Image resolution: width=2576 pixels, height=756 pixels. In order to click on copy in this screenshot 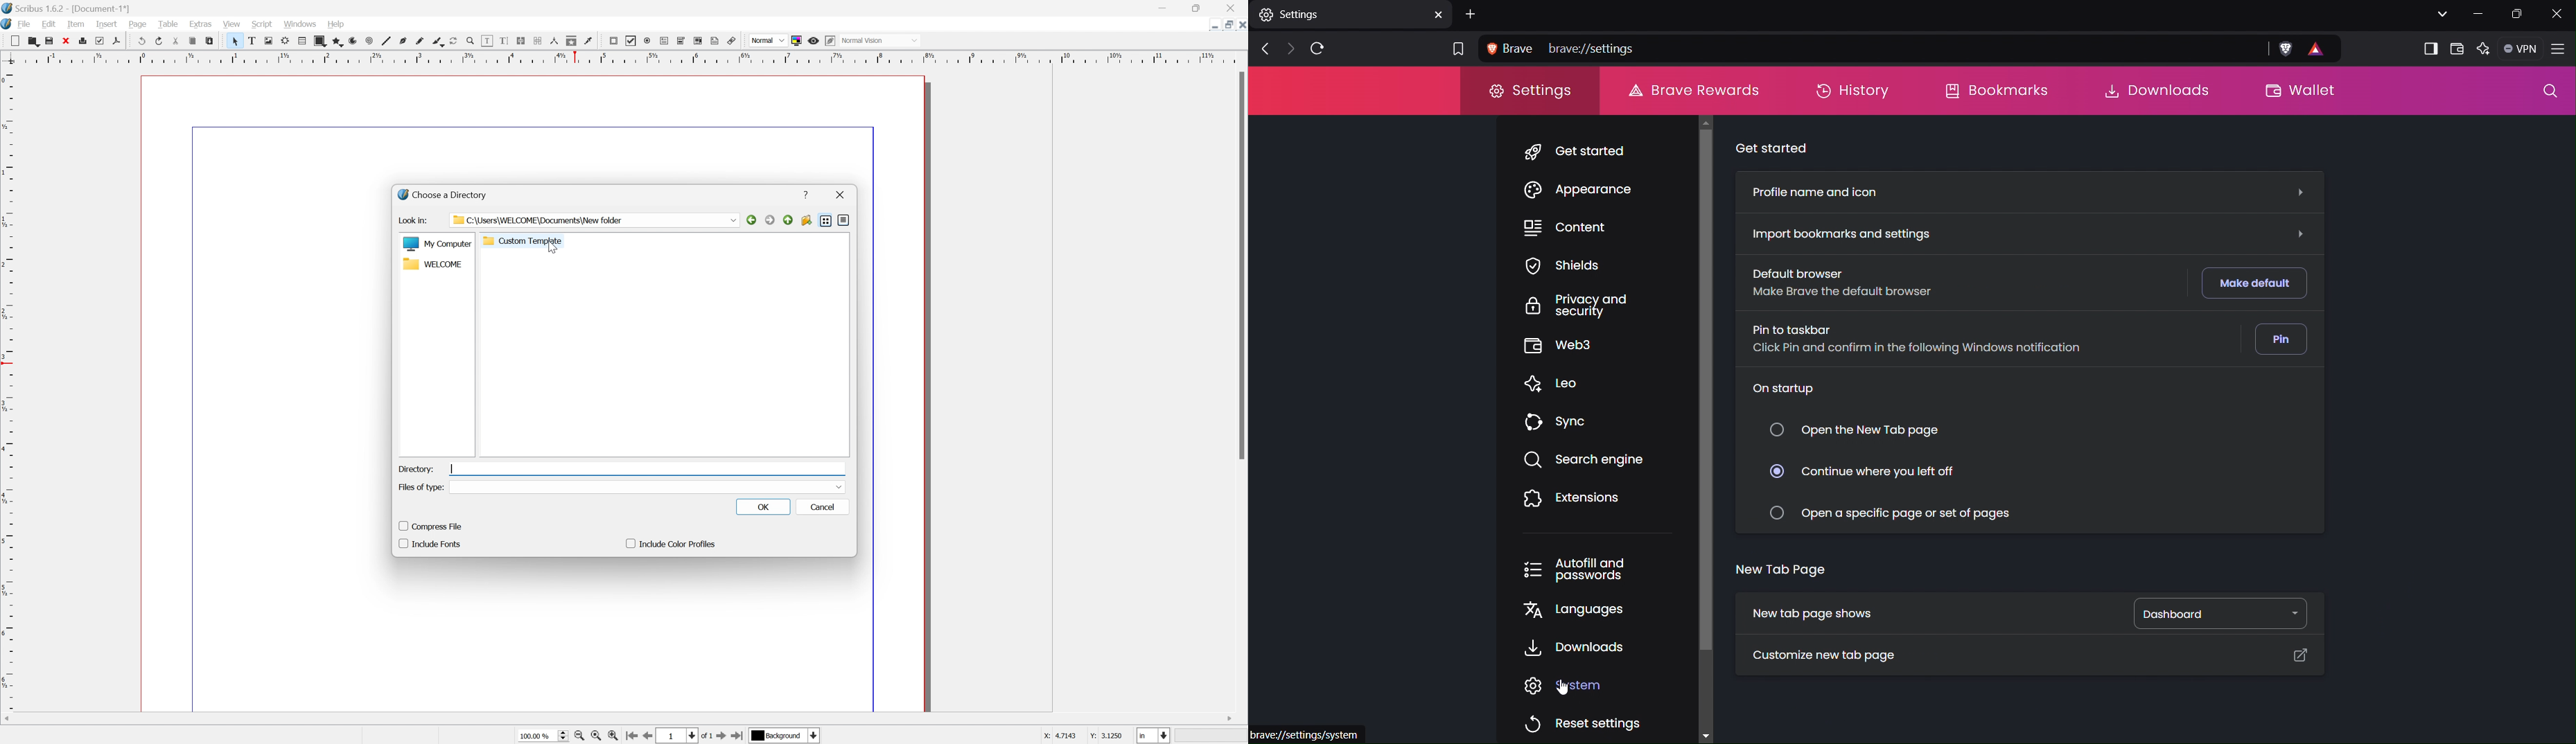, I will do `click(32, 39)`.